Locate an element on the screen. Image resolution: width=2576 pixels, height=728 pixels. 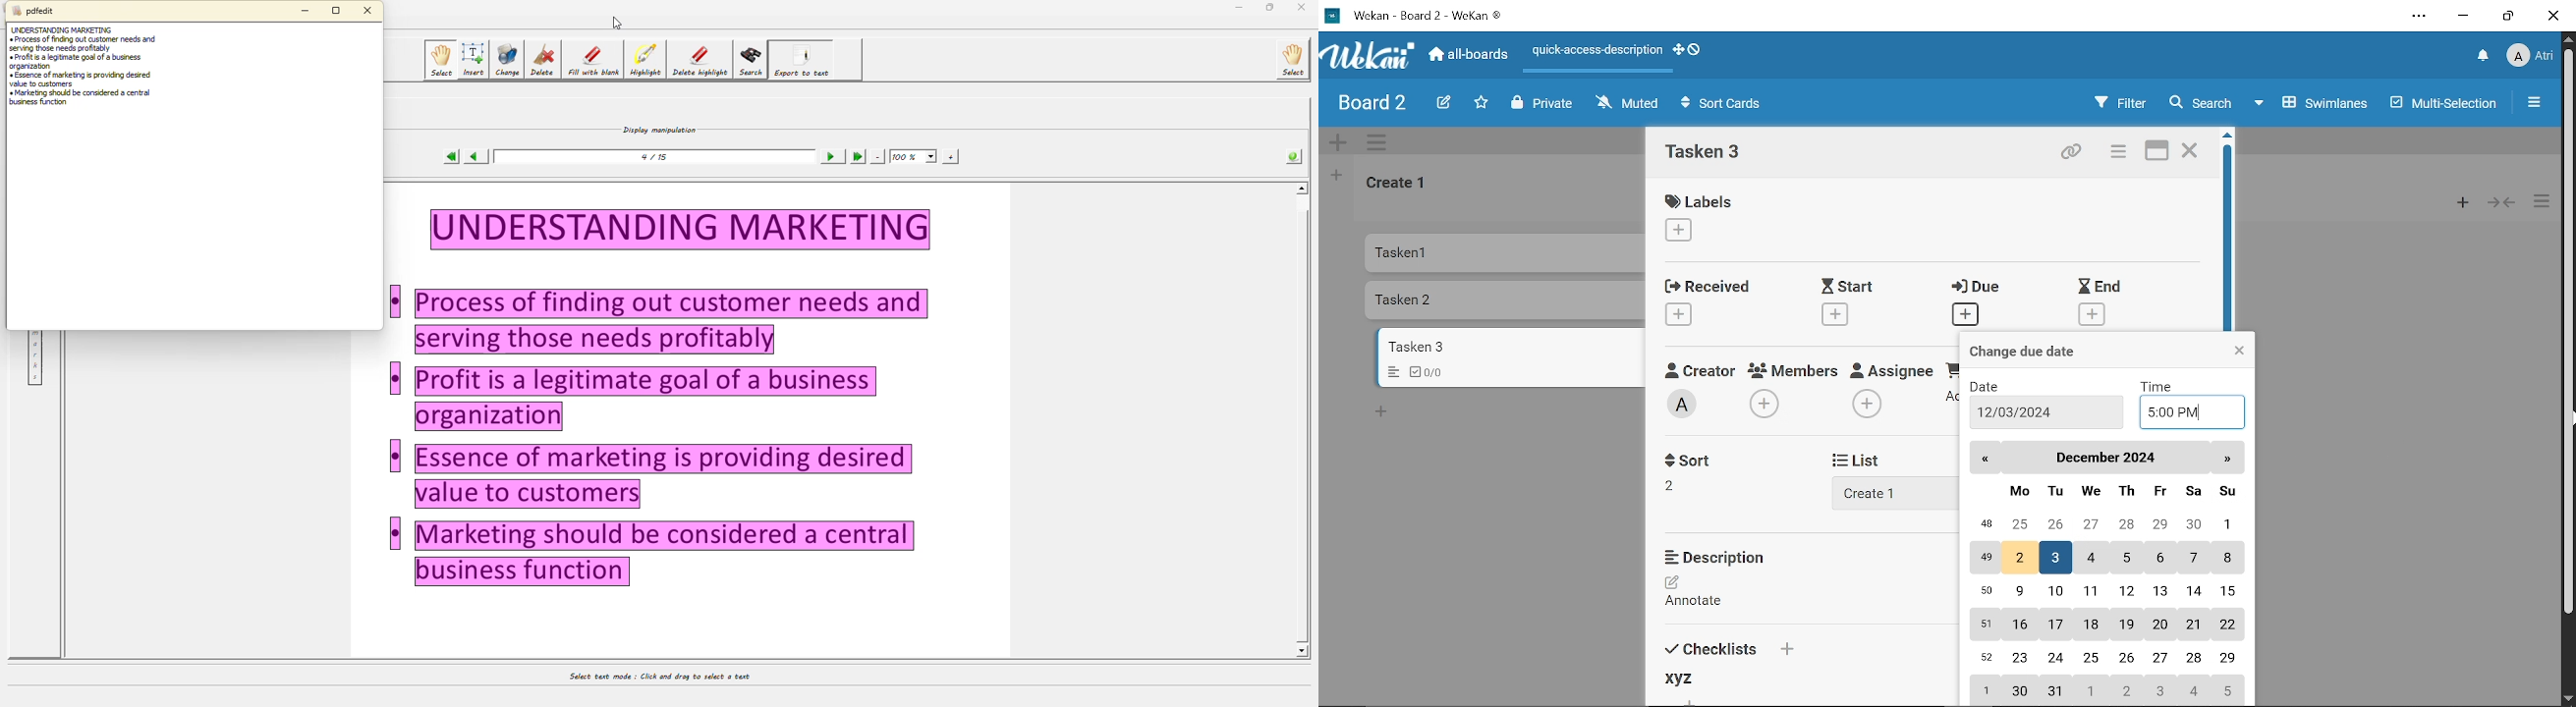
Creator is located at coordinates (1699, 369).